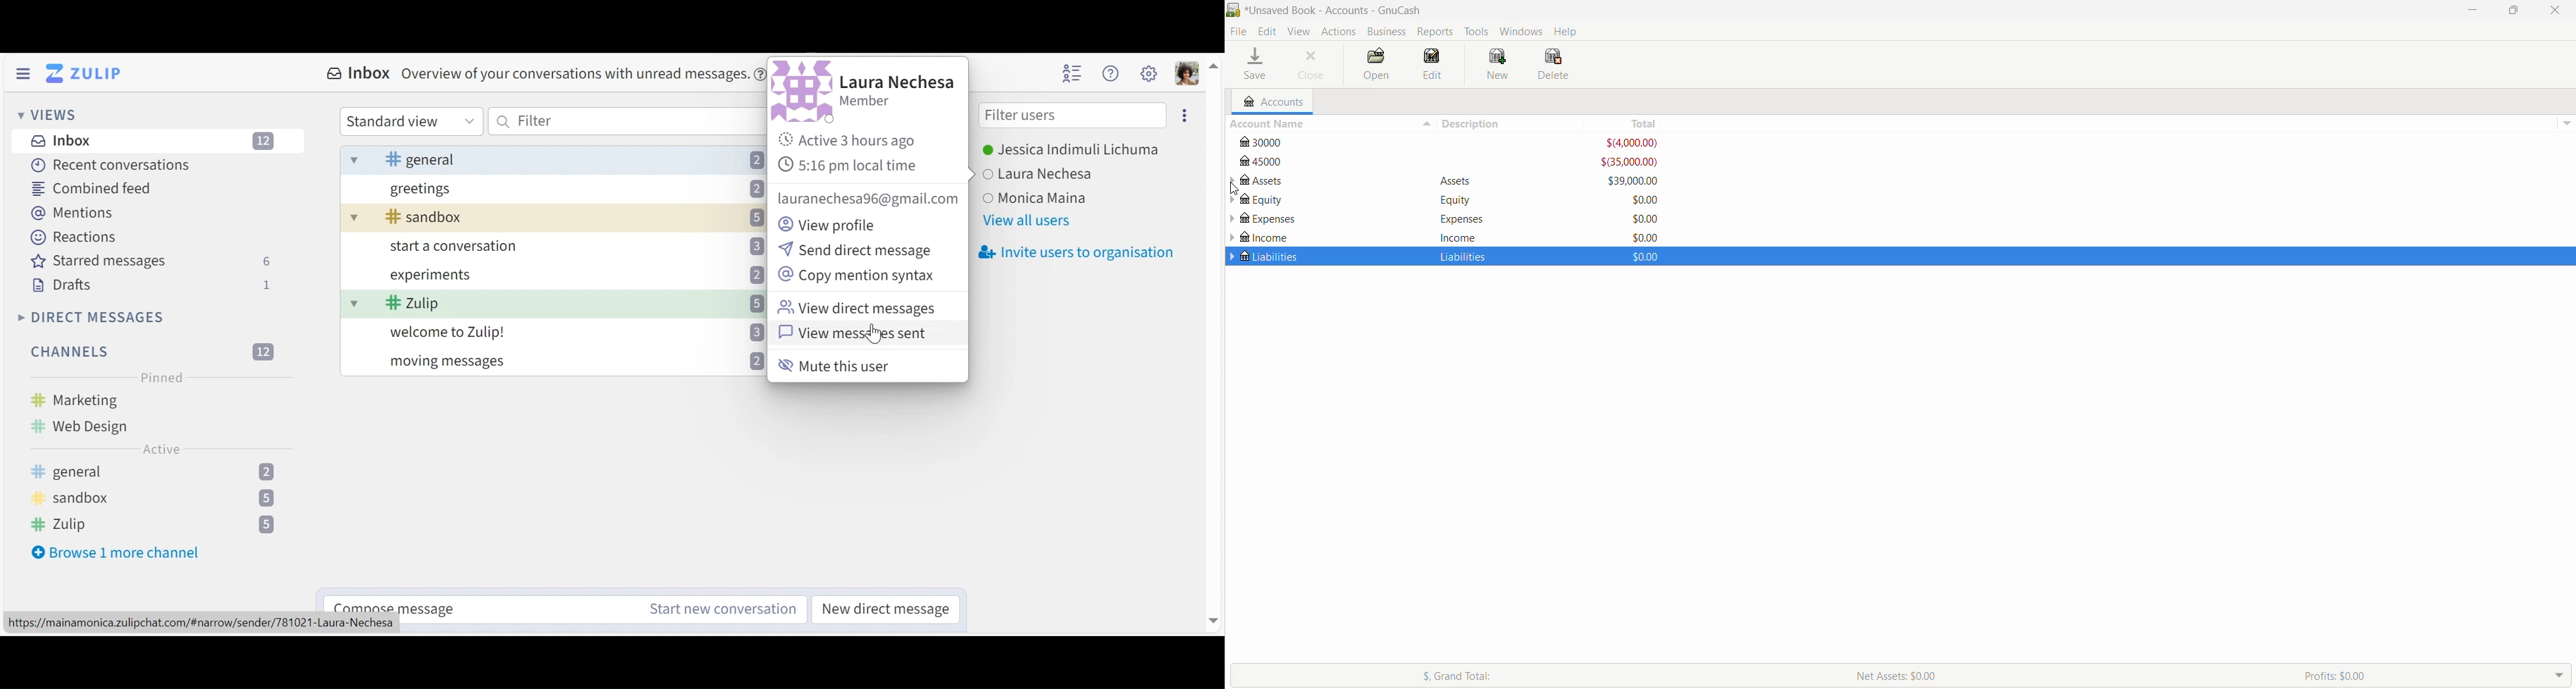 Image resolution: width=2576 pixels, height=700 pixels. Describe the element at coordinates (201, 625) in the screenshot. I see `url` at that location.